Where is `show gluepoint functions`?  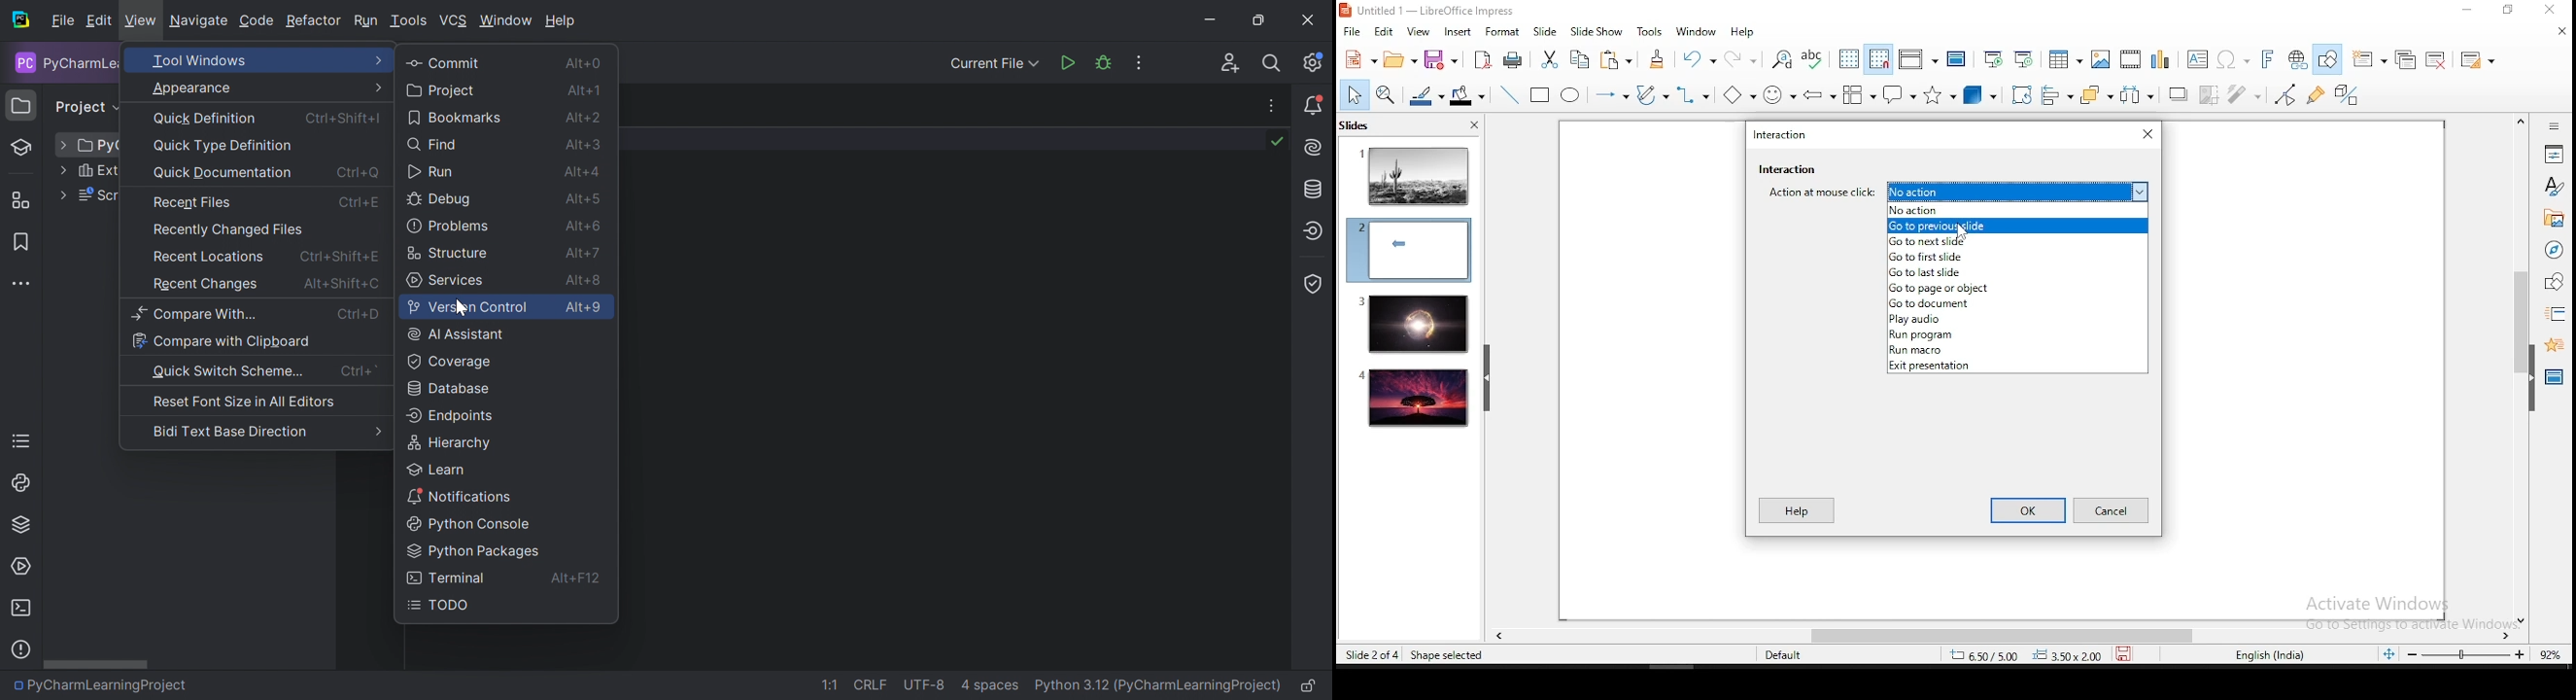 show gluepoint functions is located at coordinates (2320, 94).